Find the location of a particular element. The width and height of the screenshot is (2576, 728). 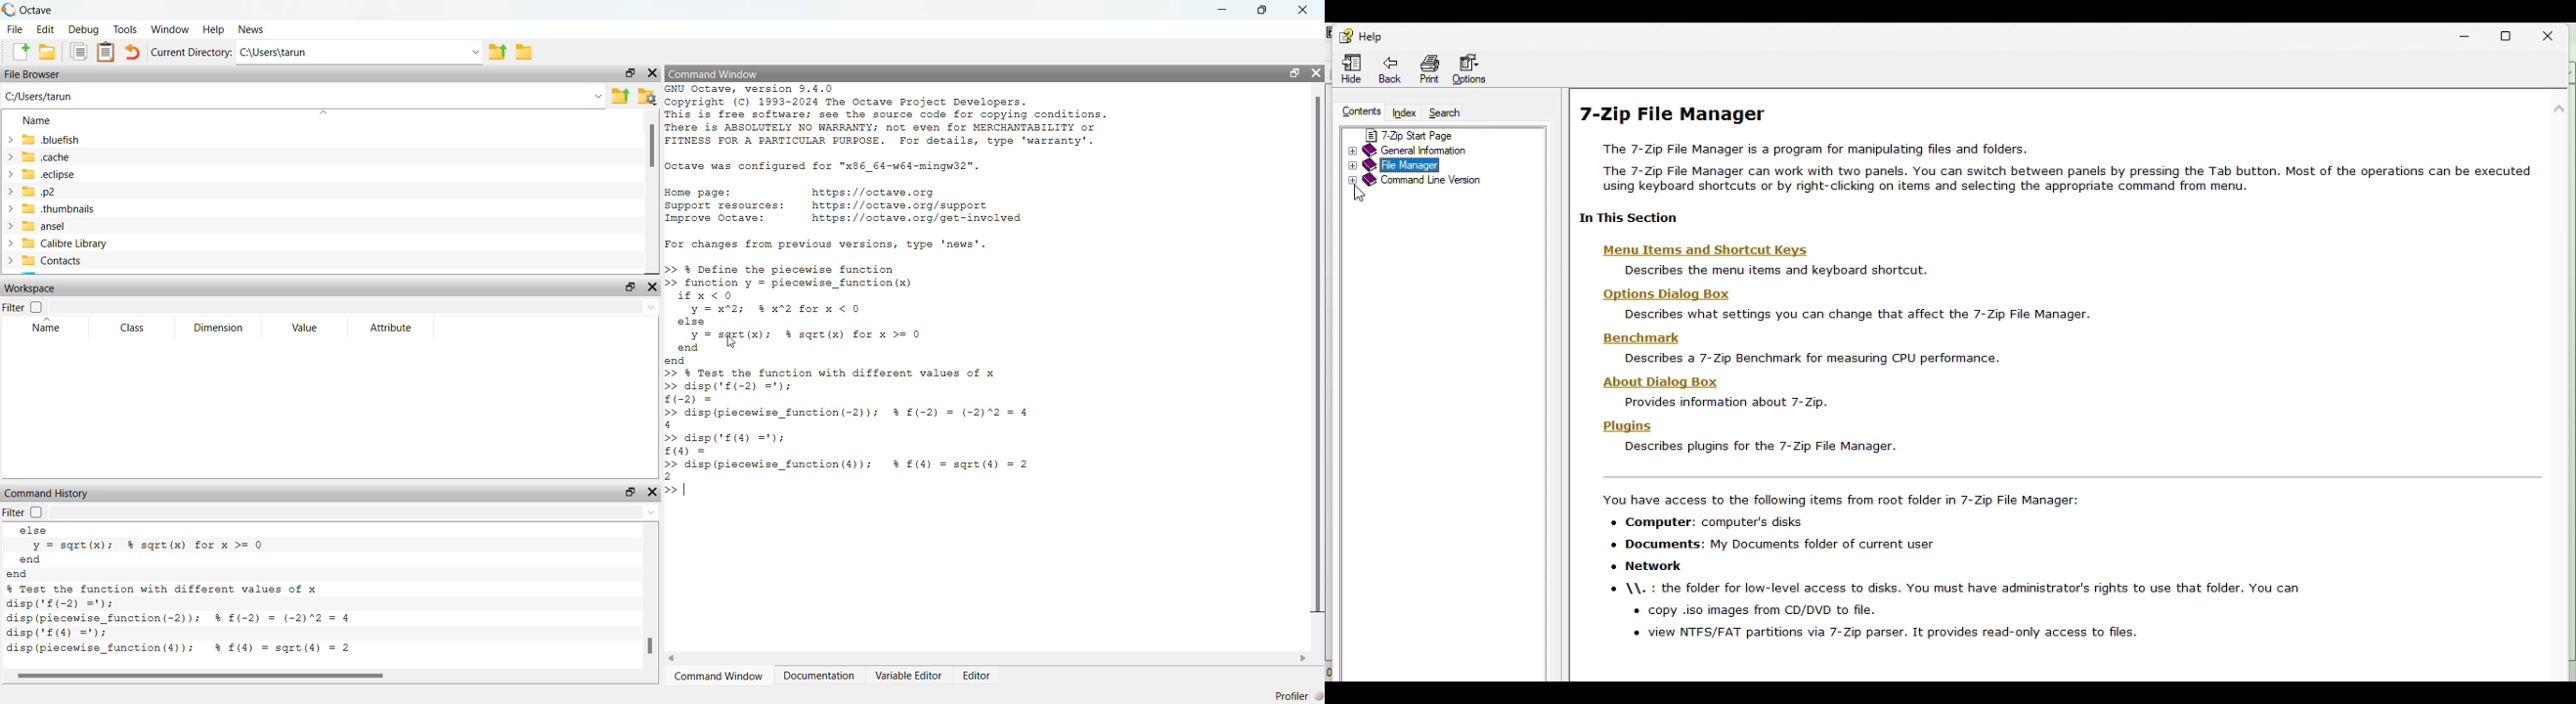

Copy is located at coordinates (77, 51).